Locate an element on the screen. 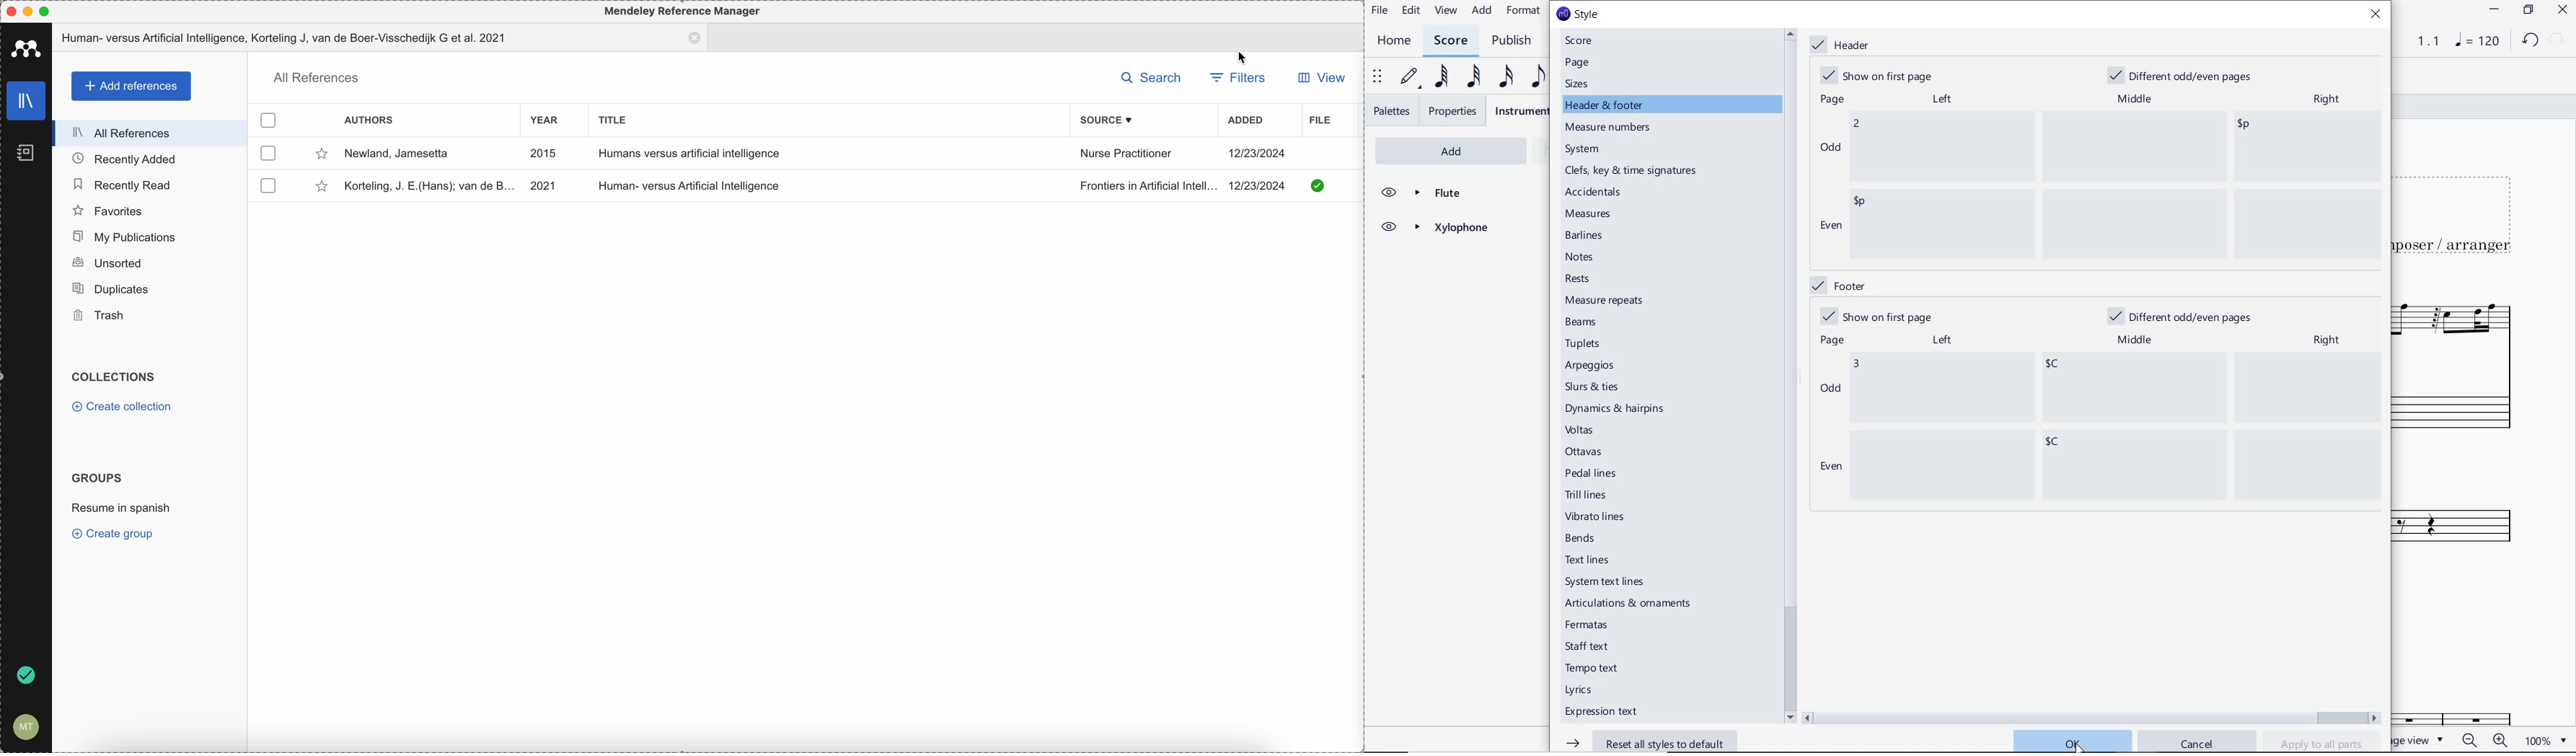 This screenshot has height=756, width=2576. RESTORE DOWN is located at coordinates (2528, 10).